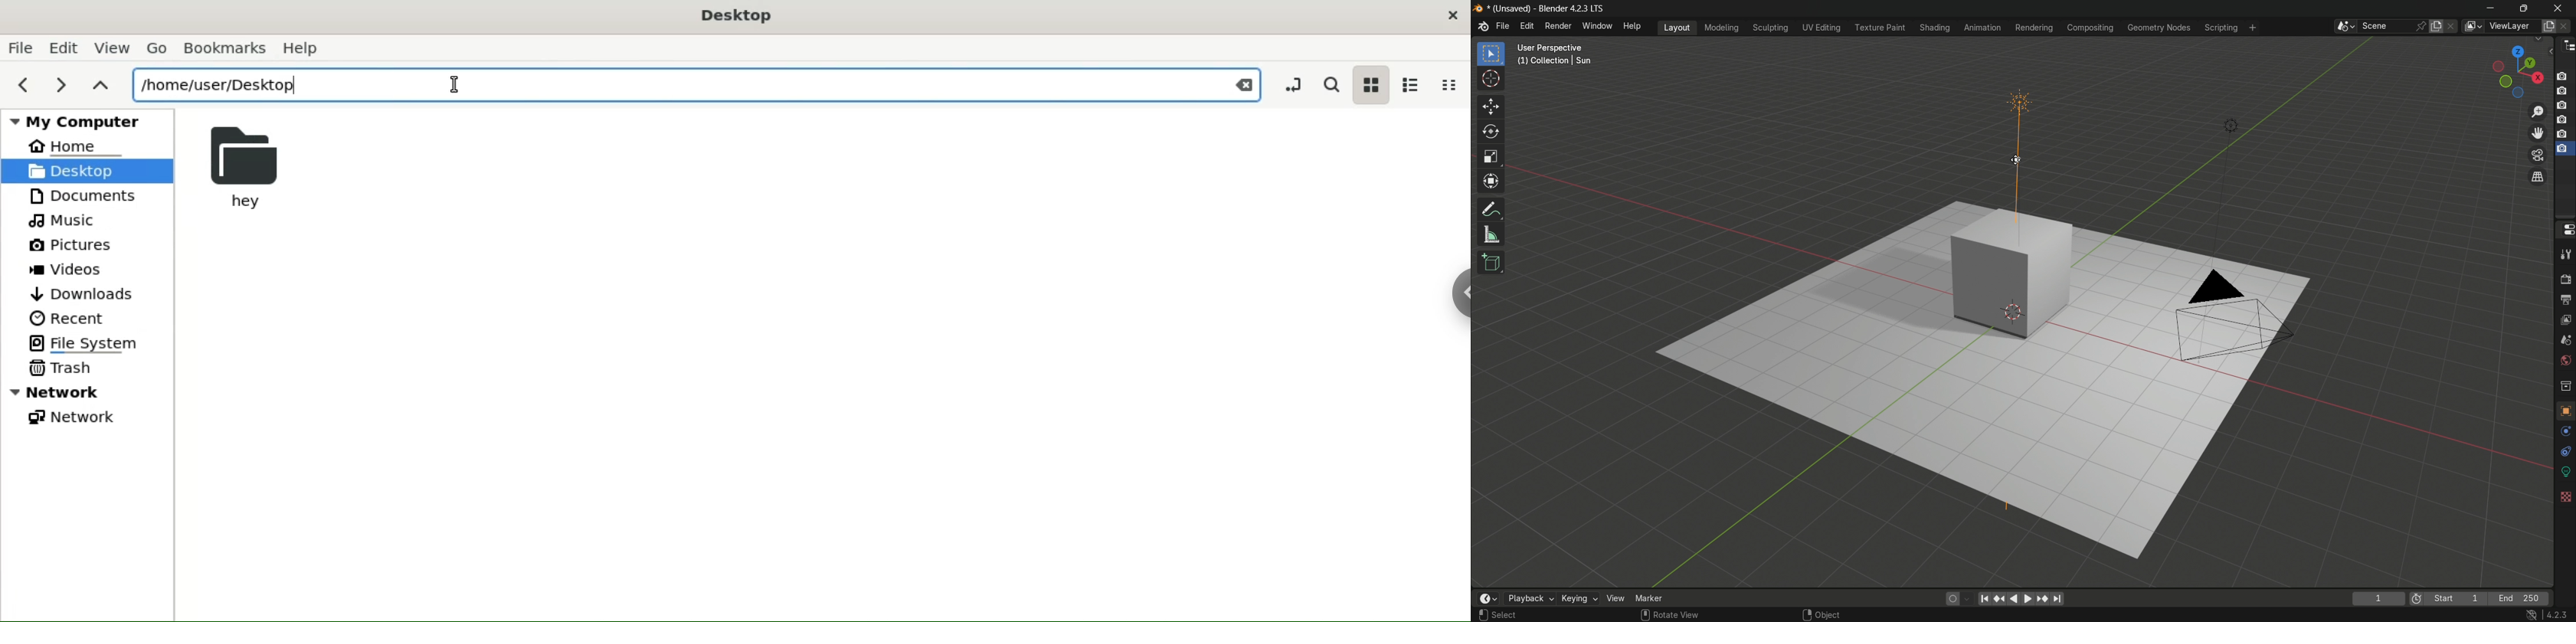 The height and width of the screenshot is (644, 2576). What do you see at coordinates (2092, 28) in the screenshot?
I see `compositing` at bounding box center [2092, 28].